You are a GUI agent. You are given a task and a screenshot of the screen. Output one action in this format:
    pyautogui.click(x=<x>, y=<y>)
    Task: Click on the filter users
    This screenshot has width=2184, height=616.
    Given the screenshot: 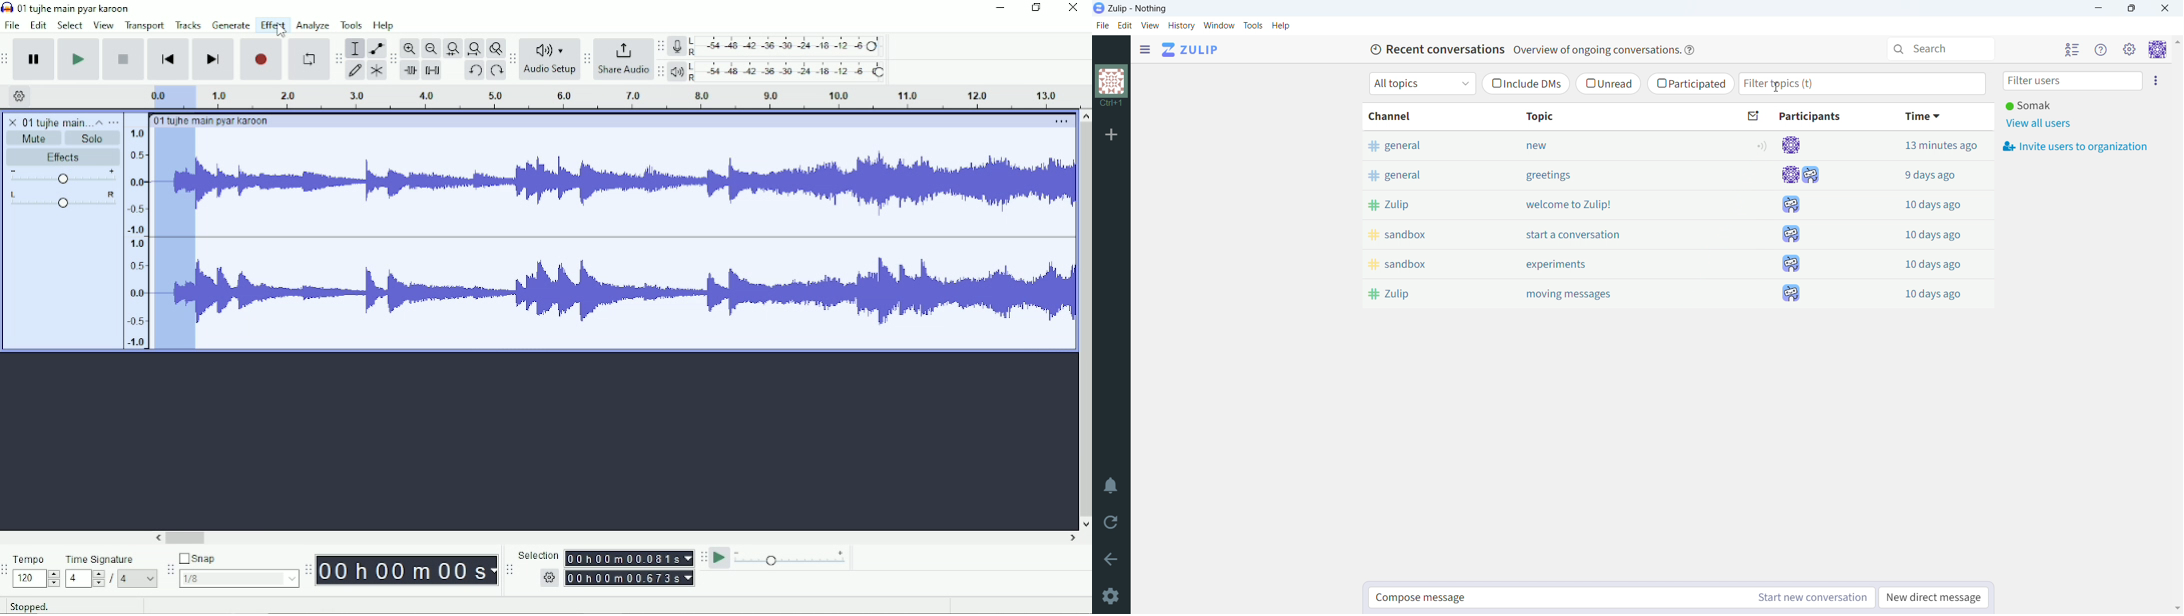 What is the action you would take?
    pyautogui.click(x=2074, y=81)
    